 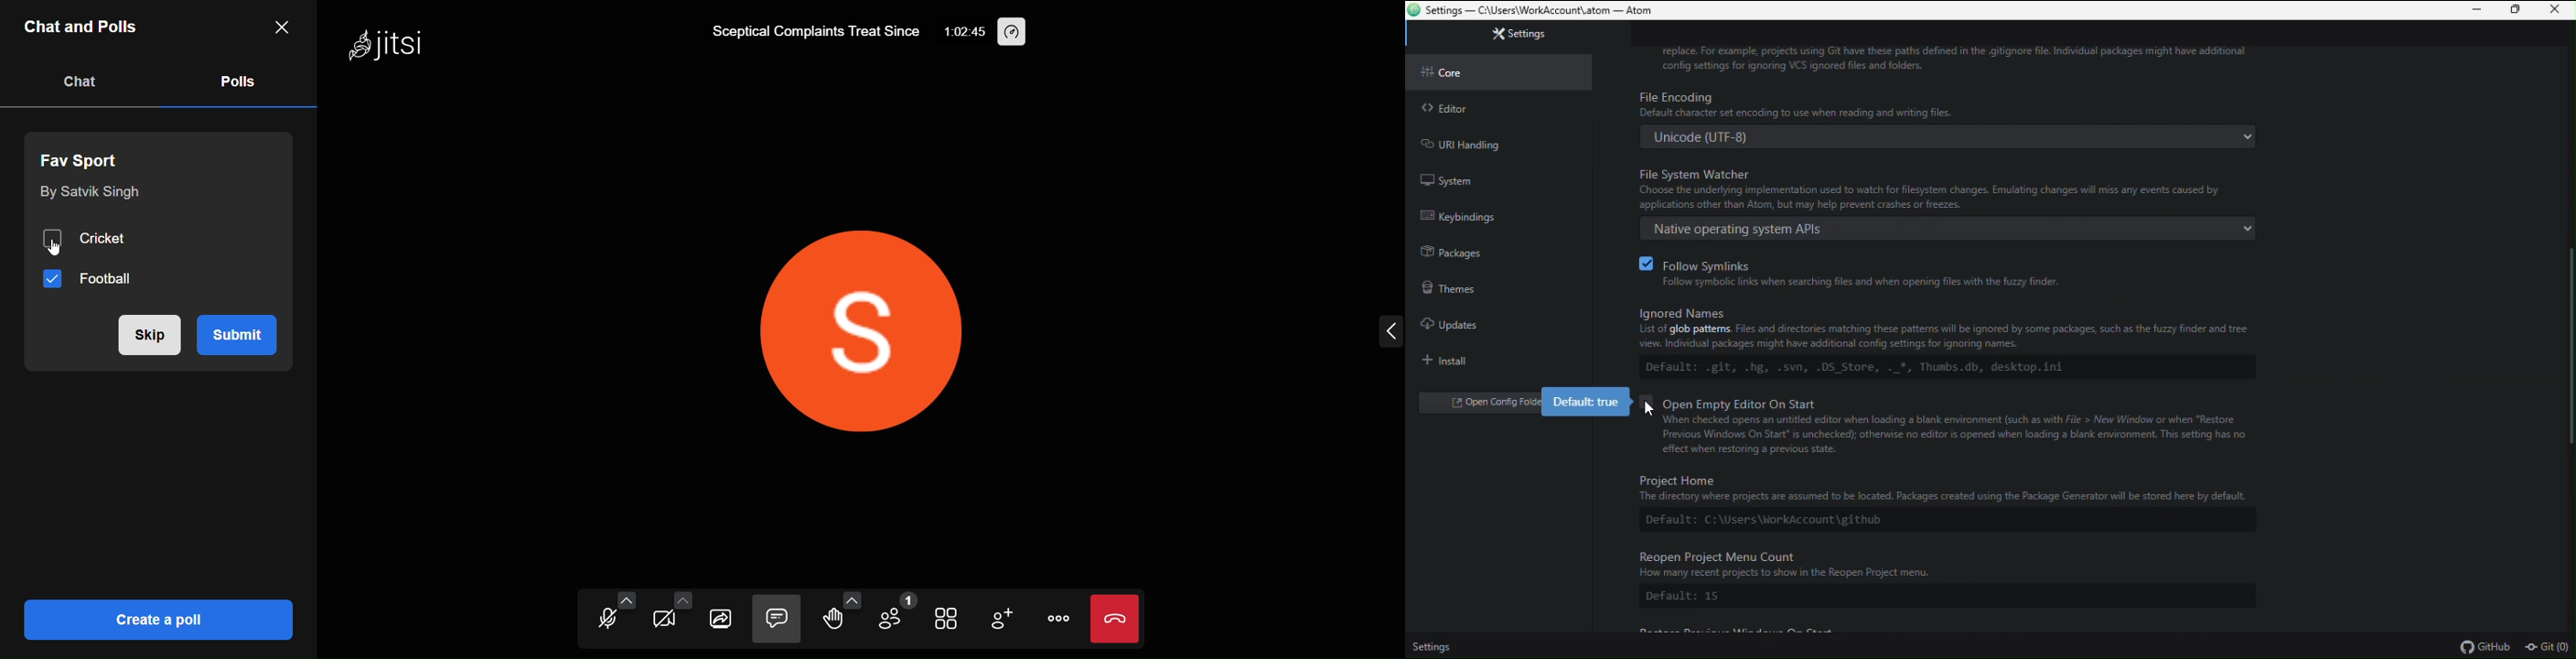 I want to click on Updates, so click(x=1466, y=320).